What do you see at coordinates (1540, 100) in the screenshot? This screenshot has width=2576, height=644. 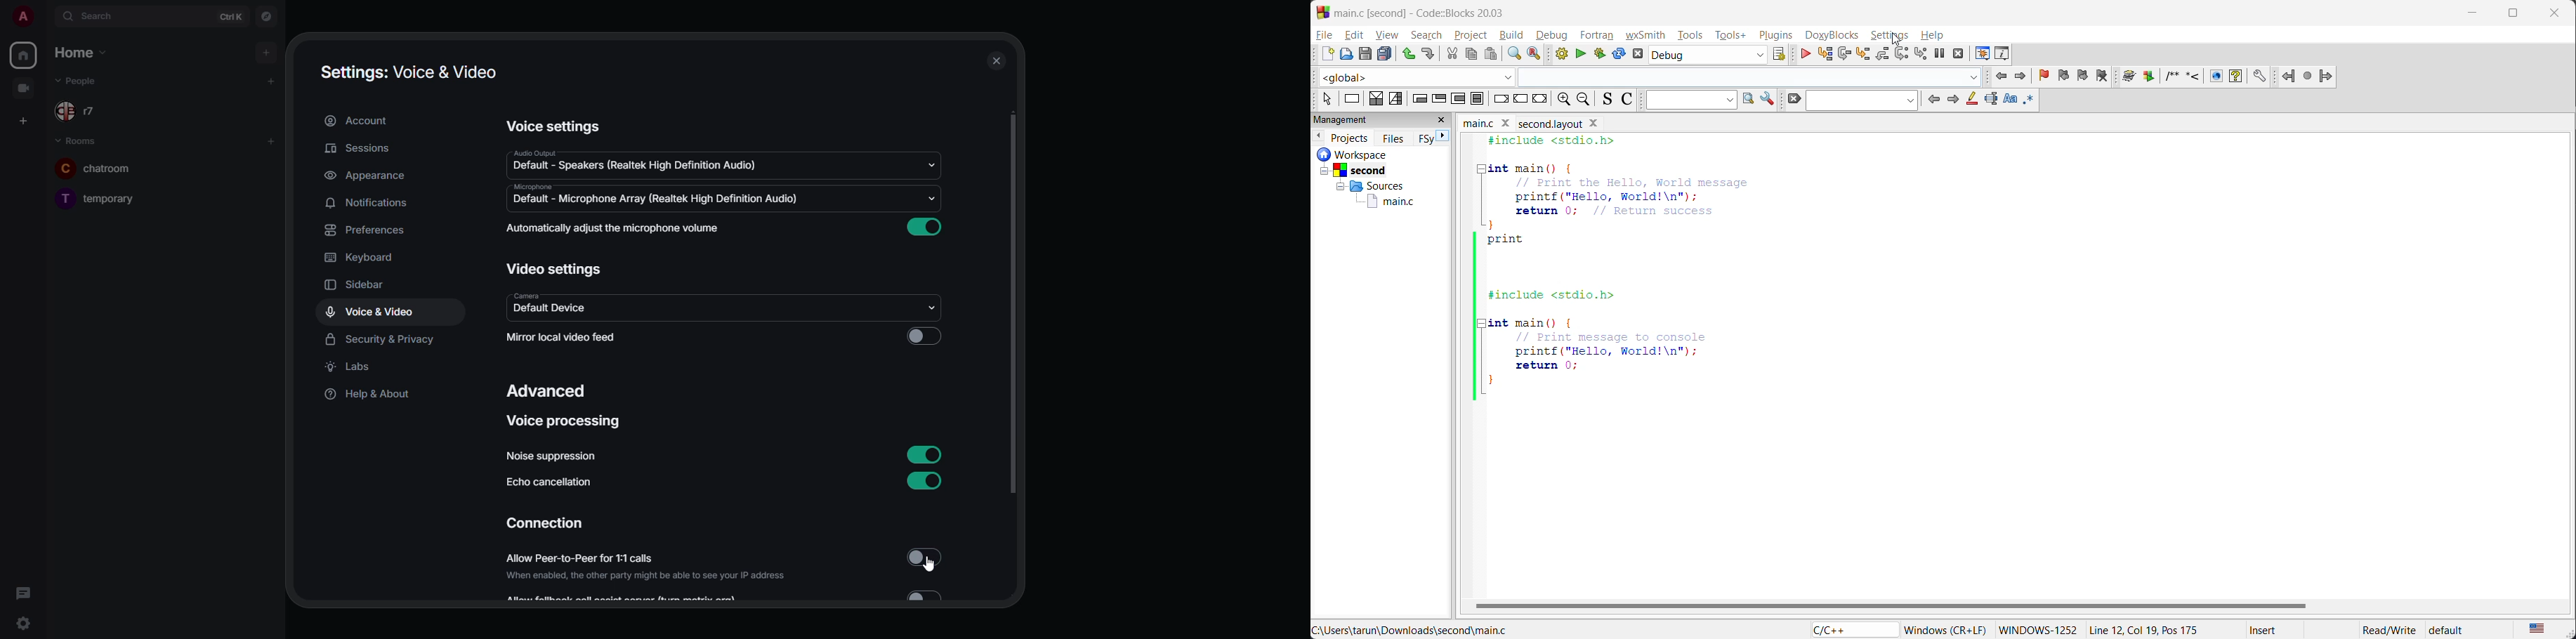 I see `return instruction` at bounding box center [1540, 100].